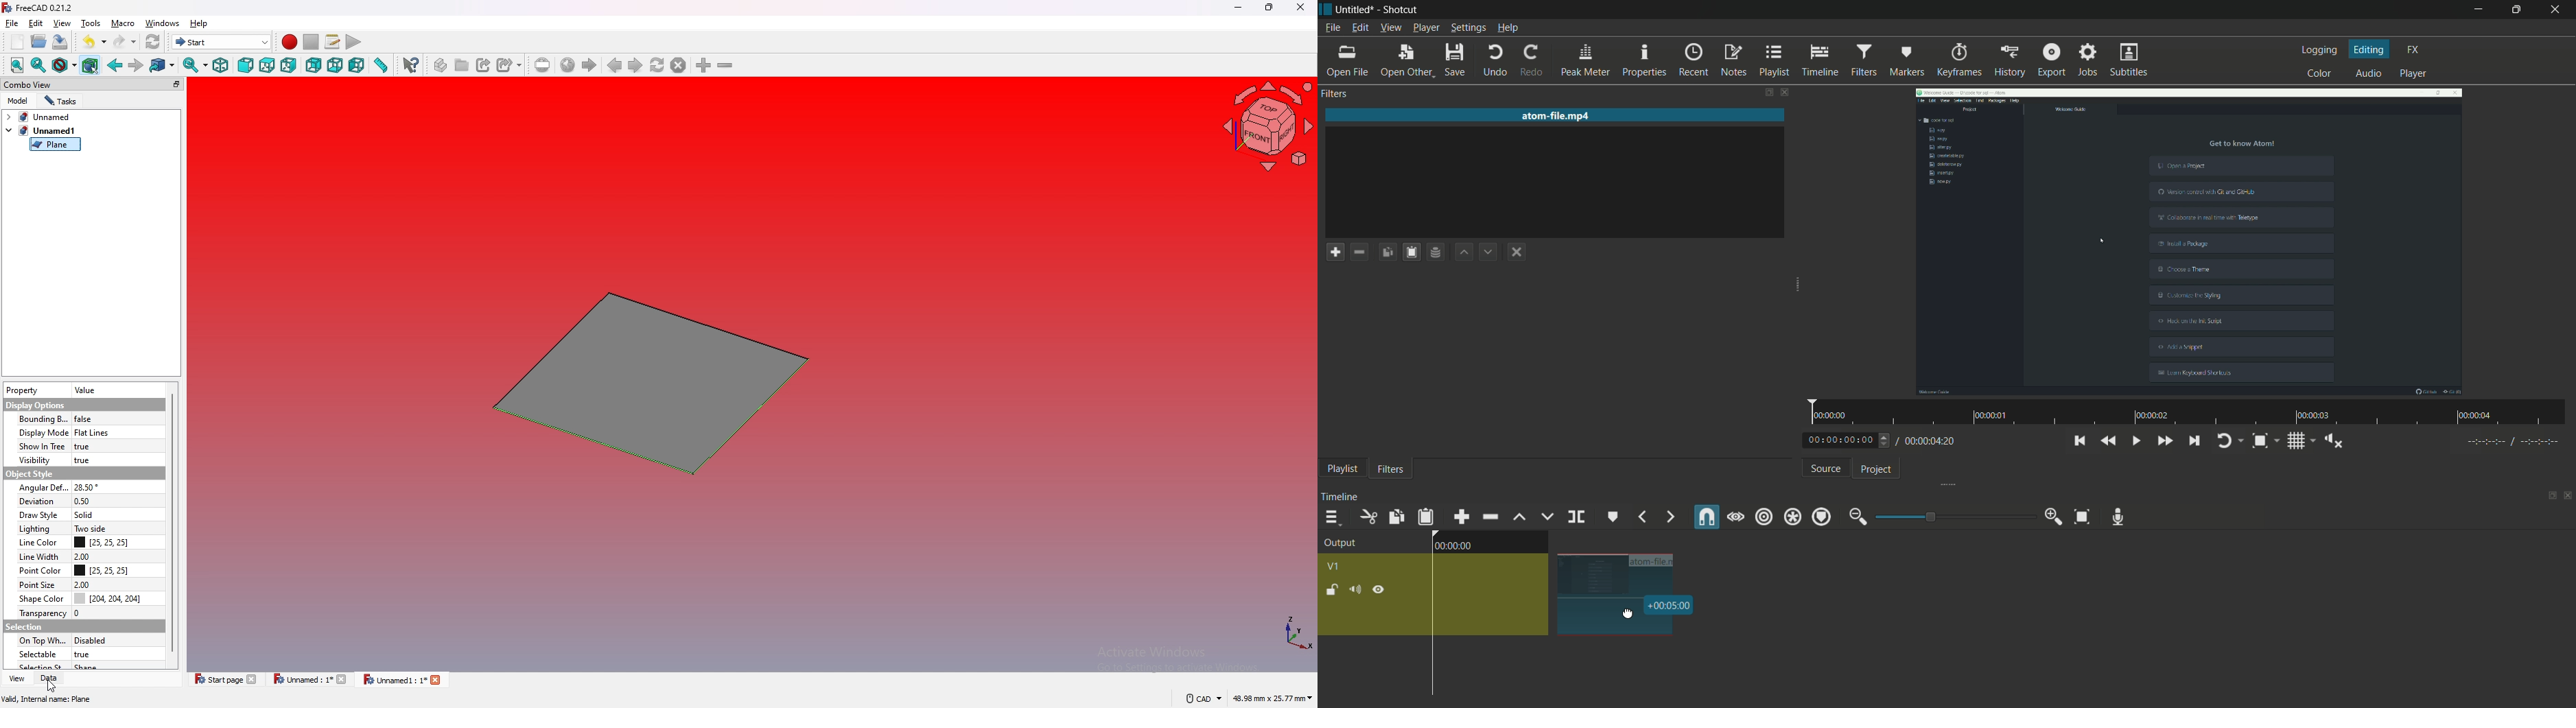  What do you see at coordinates (1529, 61) in the screenshot?
I see `redo` at bounding box center [1529, 61].